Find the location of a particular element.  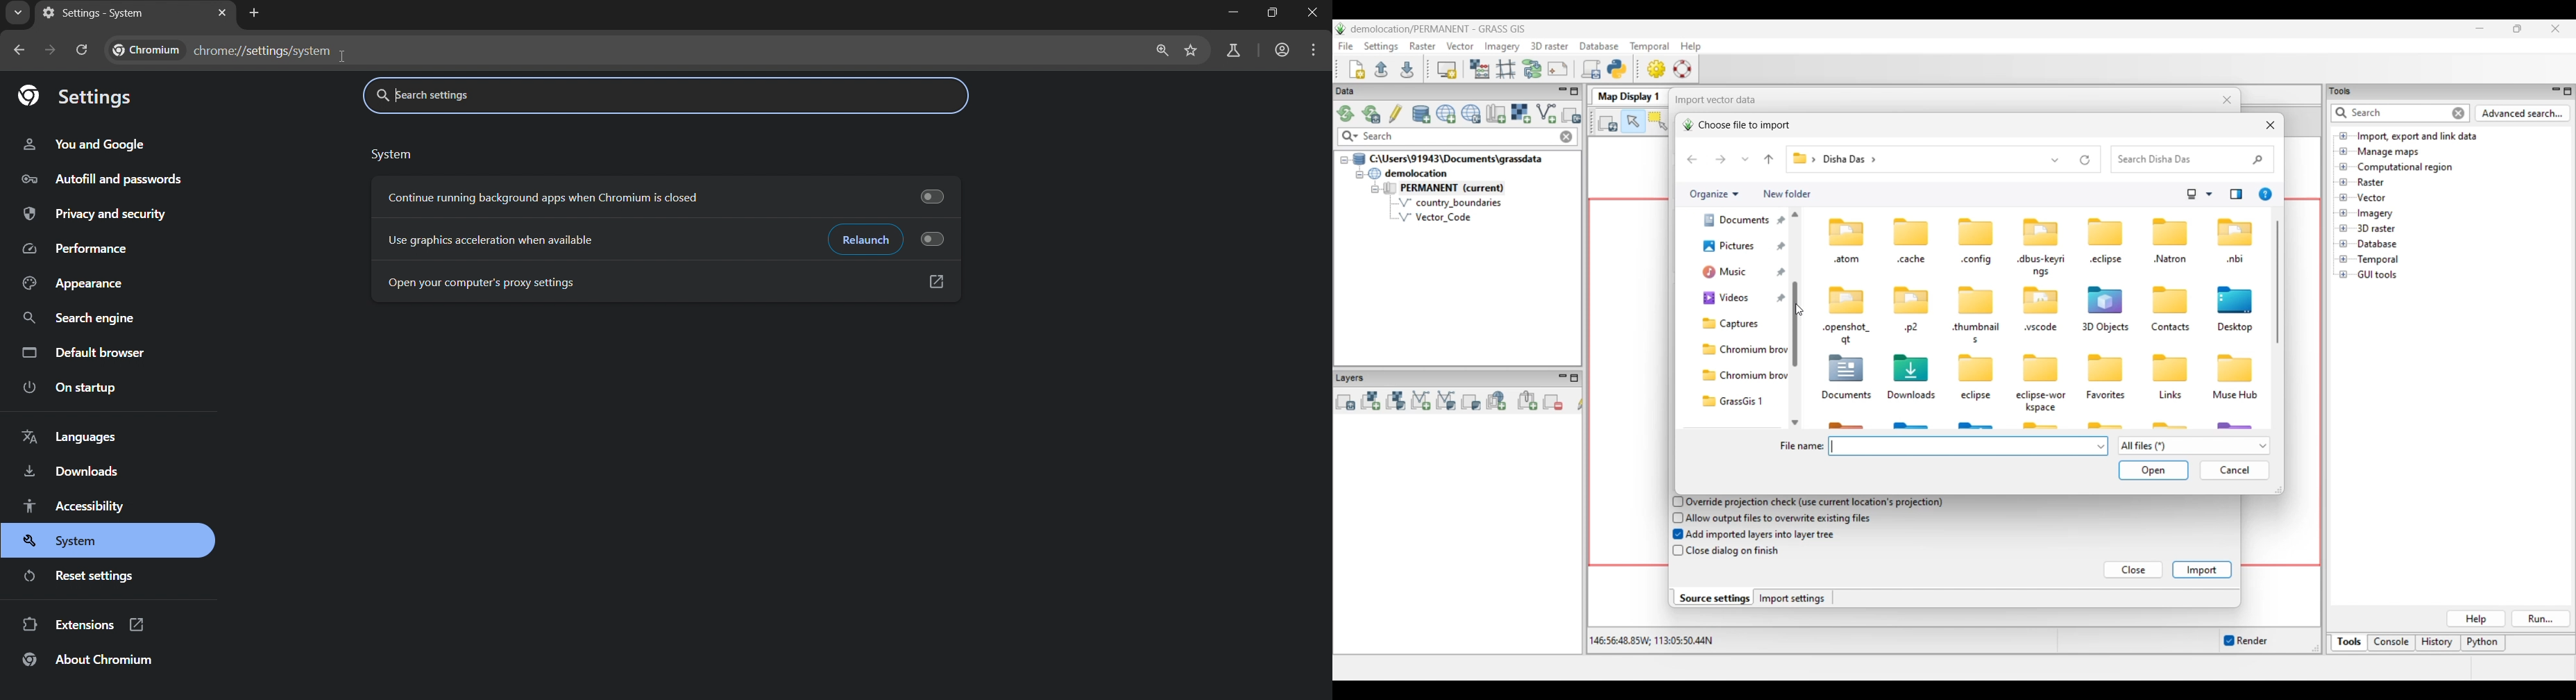

system is located at coordinates (73, 543).